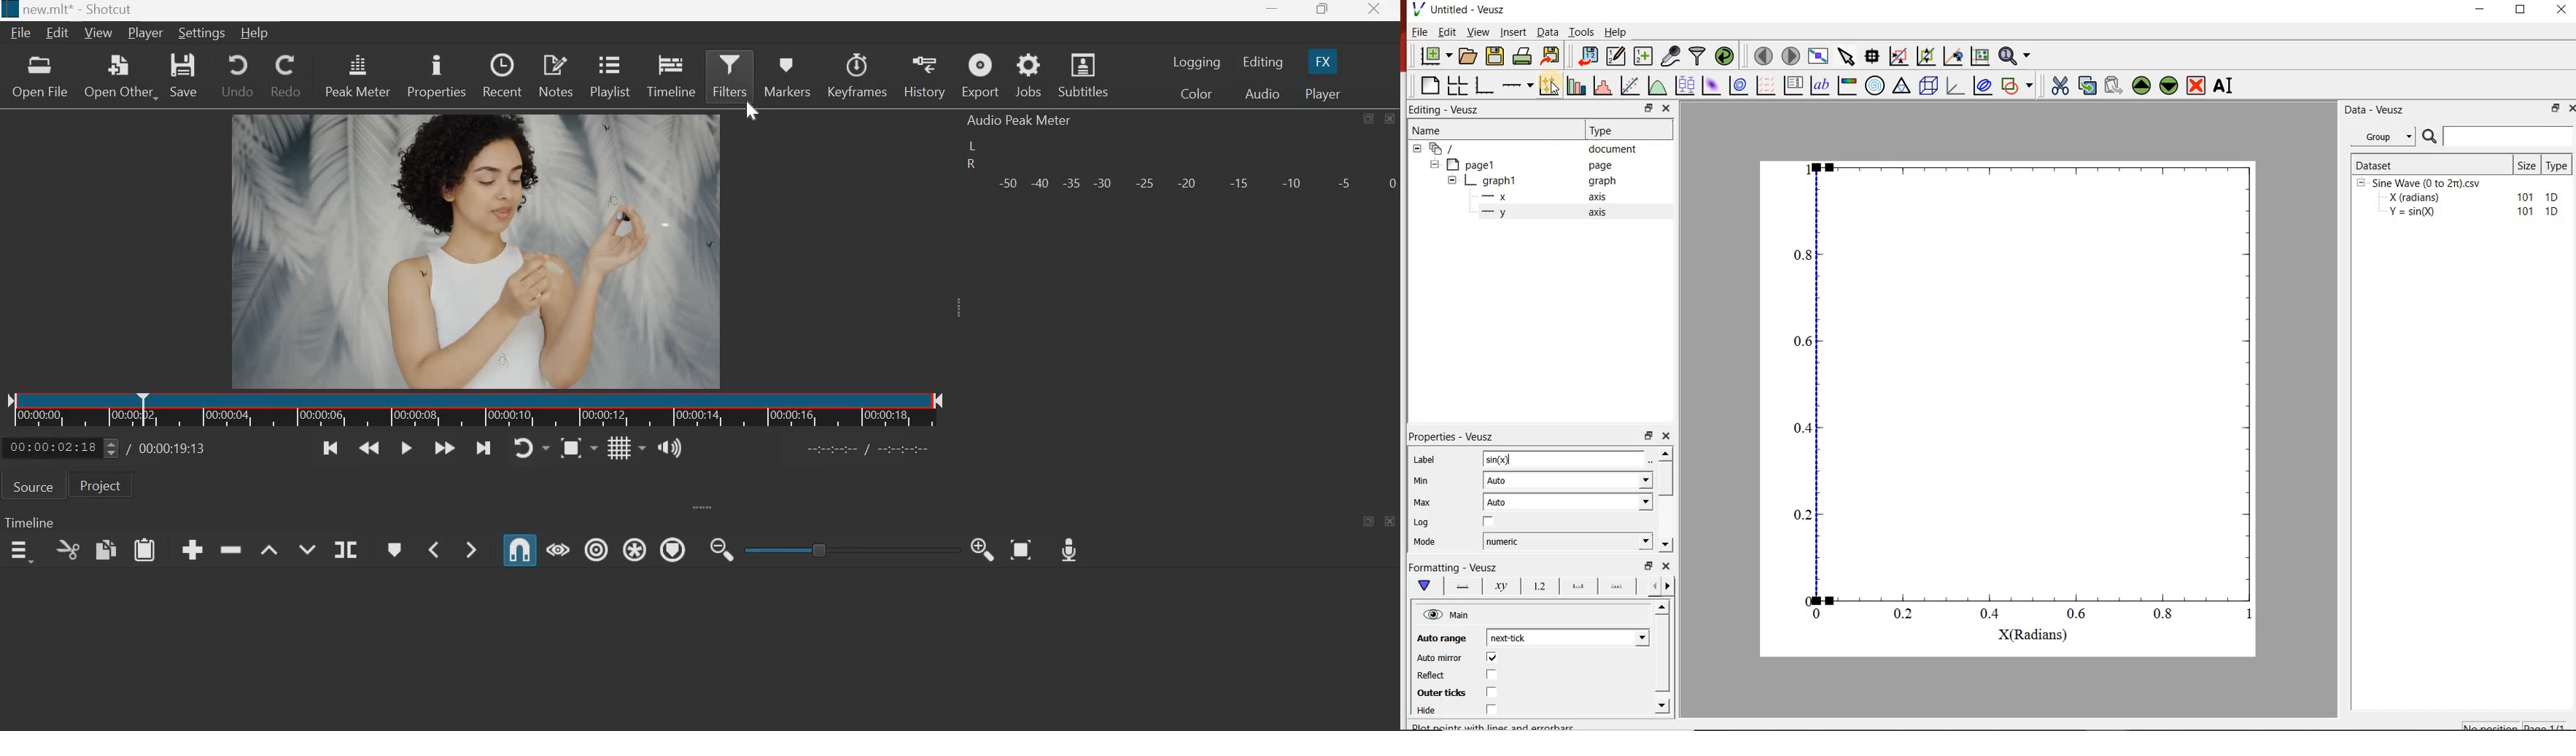  Describe the element at coordinates (1615, 32) in the screenshot. I see `Help` at that location.